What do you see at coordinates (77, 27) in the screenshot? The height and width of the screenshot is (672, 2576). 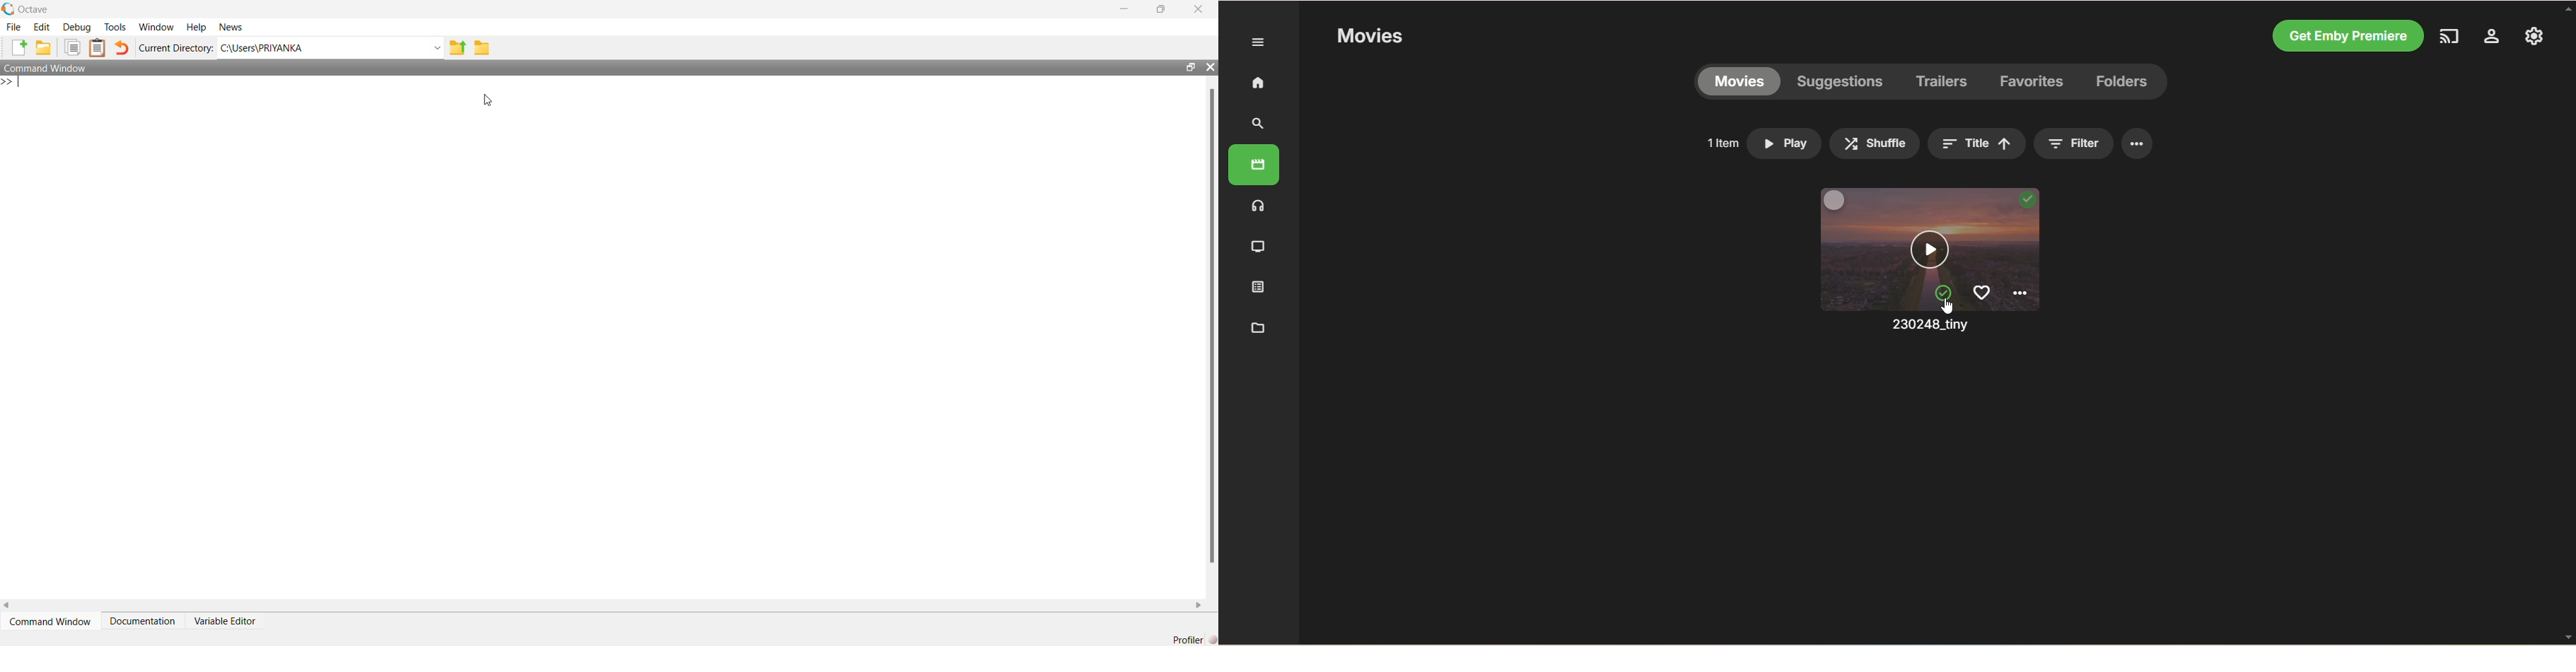 I see `Debug` at bounding box center [77, 27].